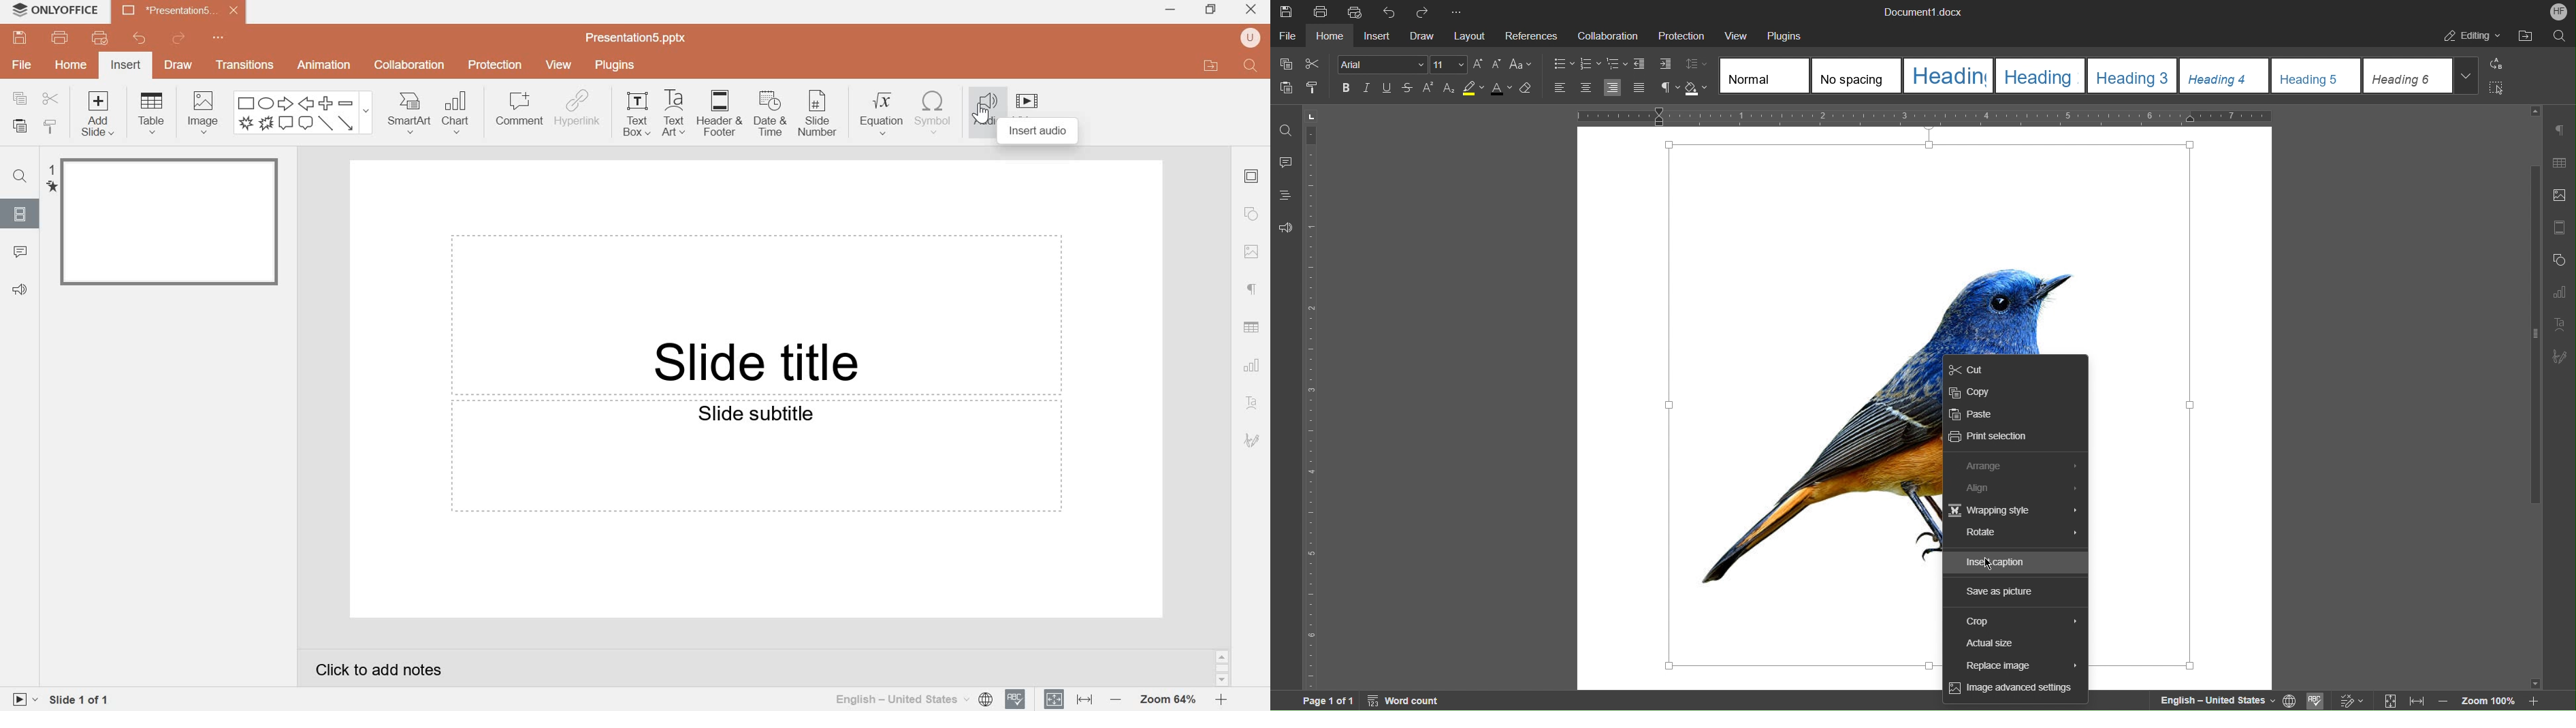 The width and height of the screenshot is (2576, 728). I want to click on After File Location, so click(2524, 35).